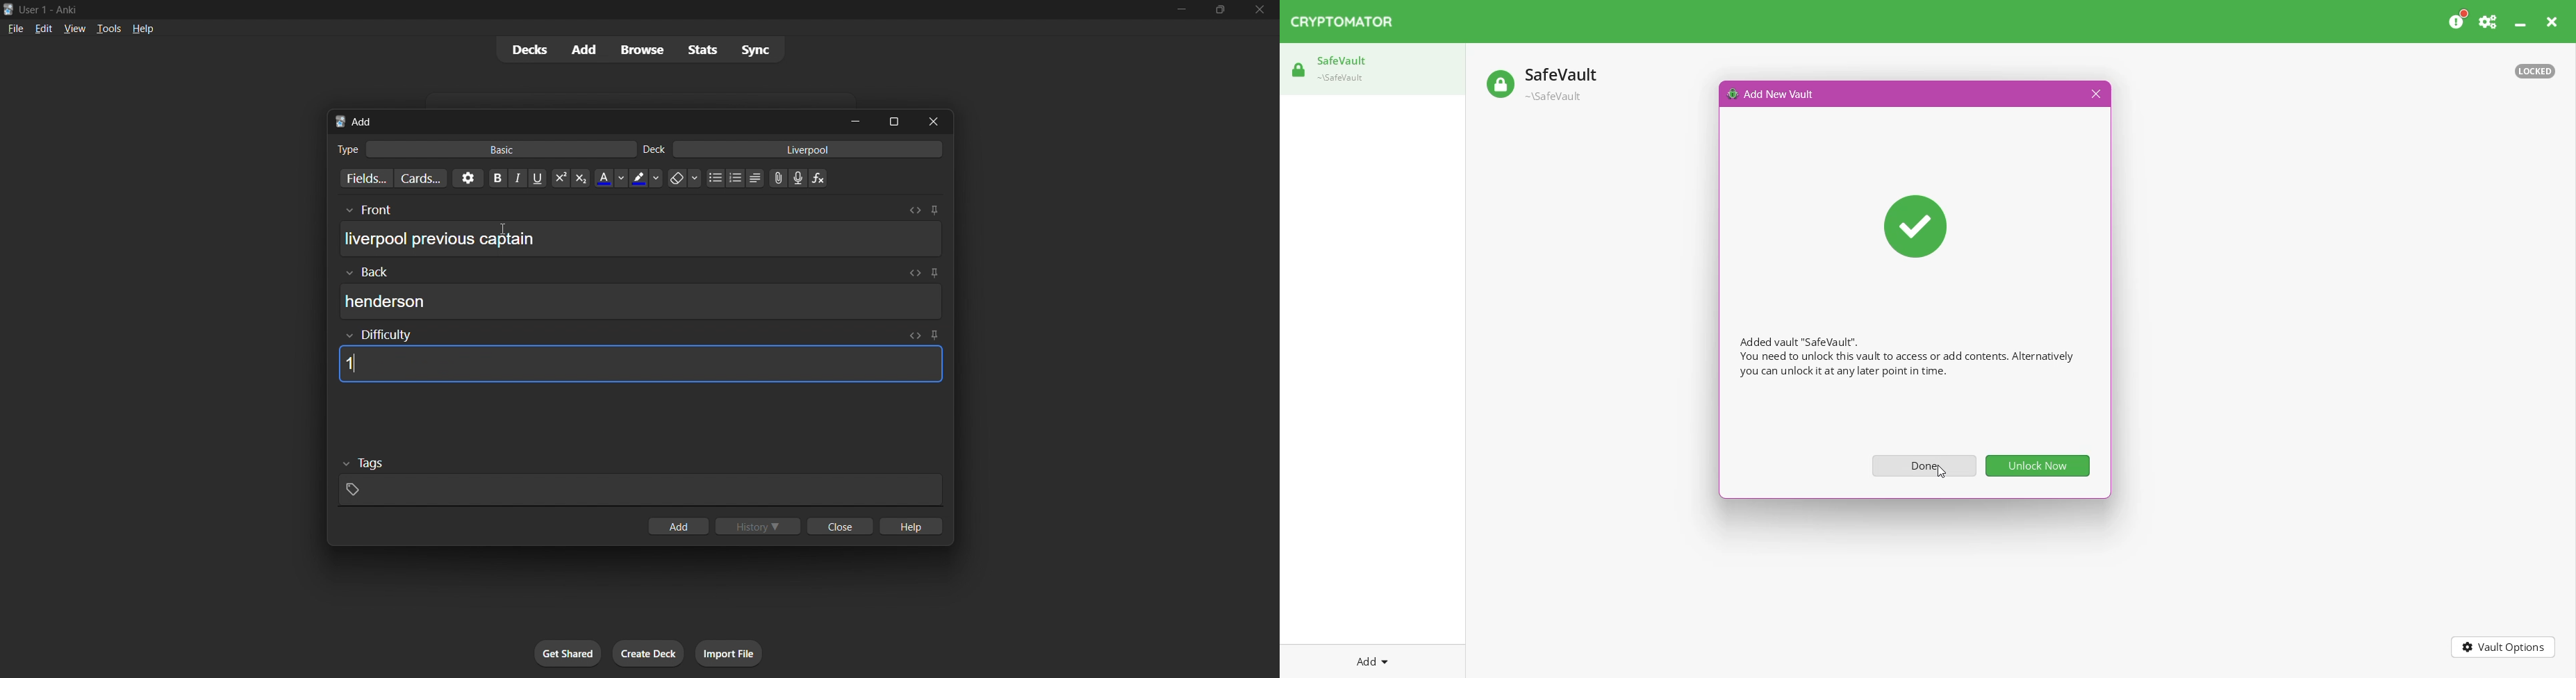 The width and height of the screenshot is (2576, 700). I want to click on clear, so click(684, 178).